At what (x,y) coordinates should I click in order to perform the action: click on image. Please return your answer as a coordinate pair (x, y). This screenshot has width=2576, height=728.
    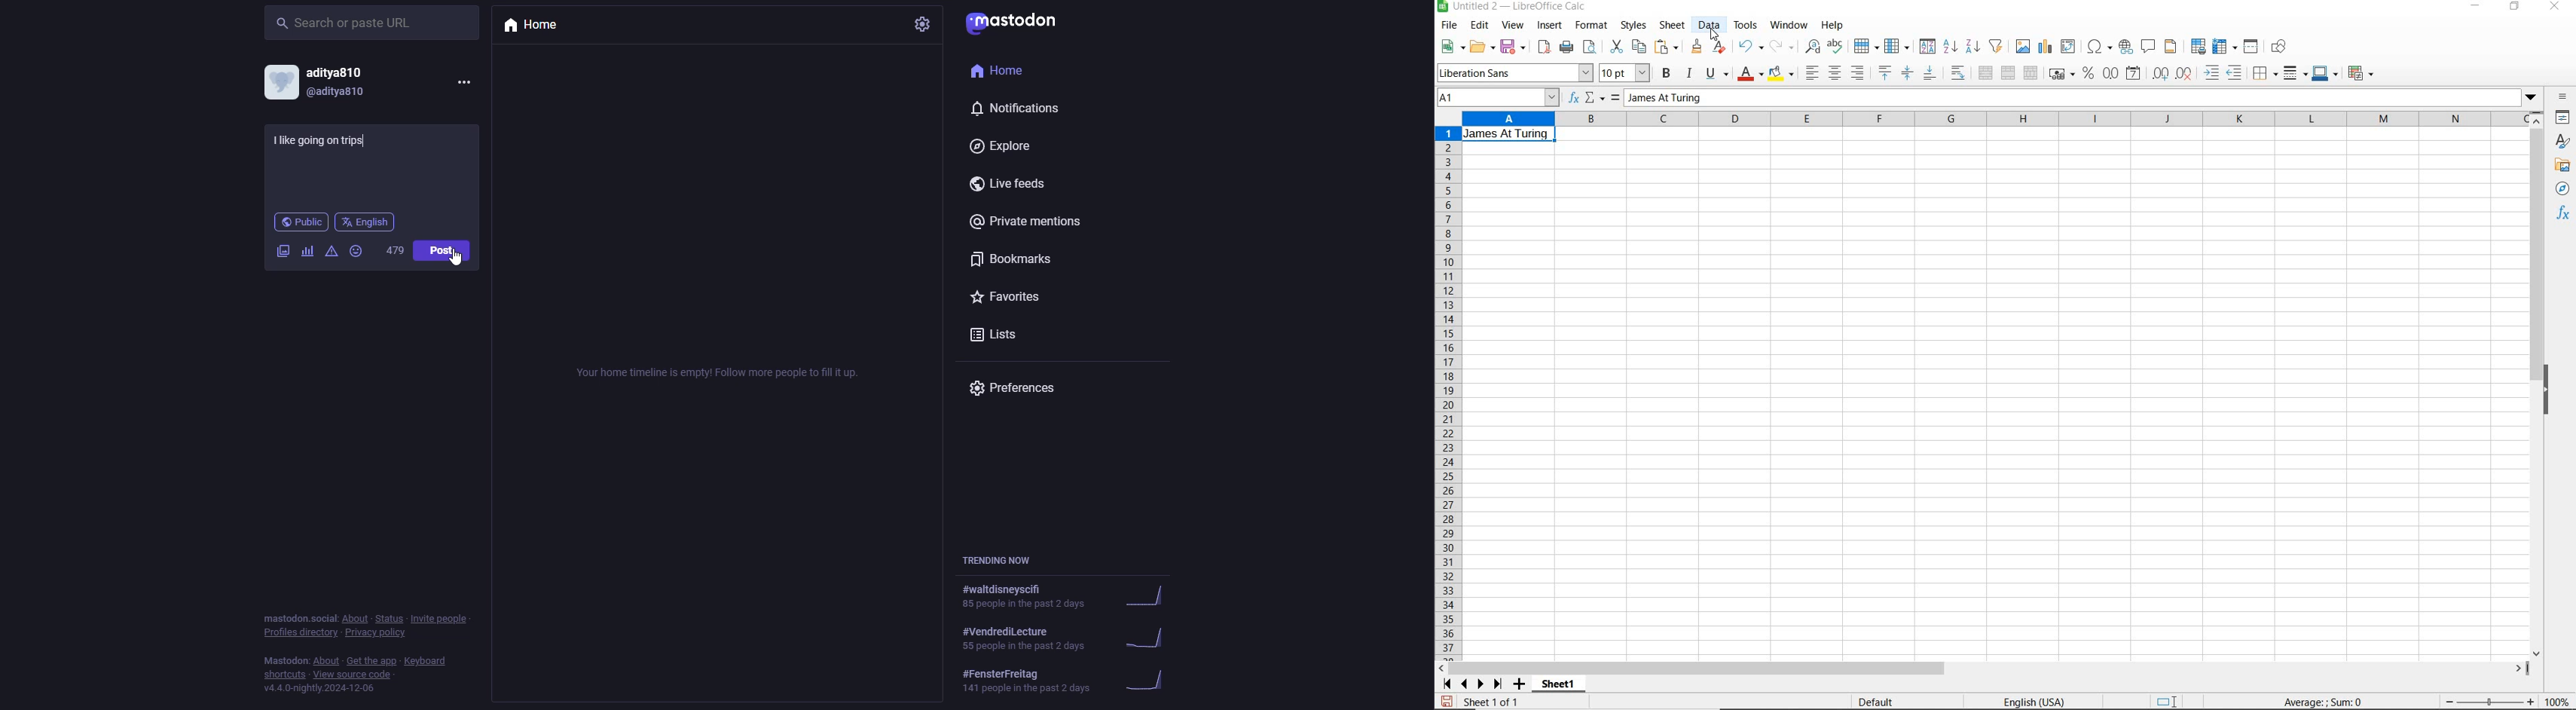
    Looking at the image, I should click on (283, 252).